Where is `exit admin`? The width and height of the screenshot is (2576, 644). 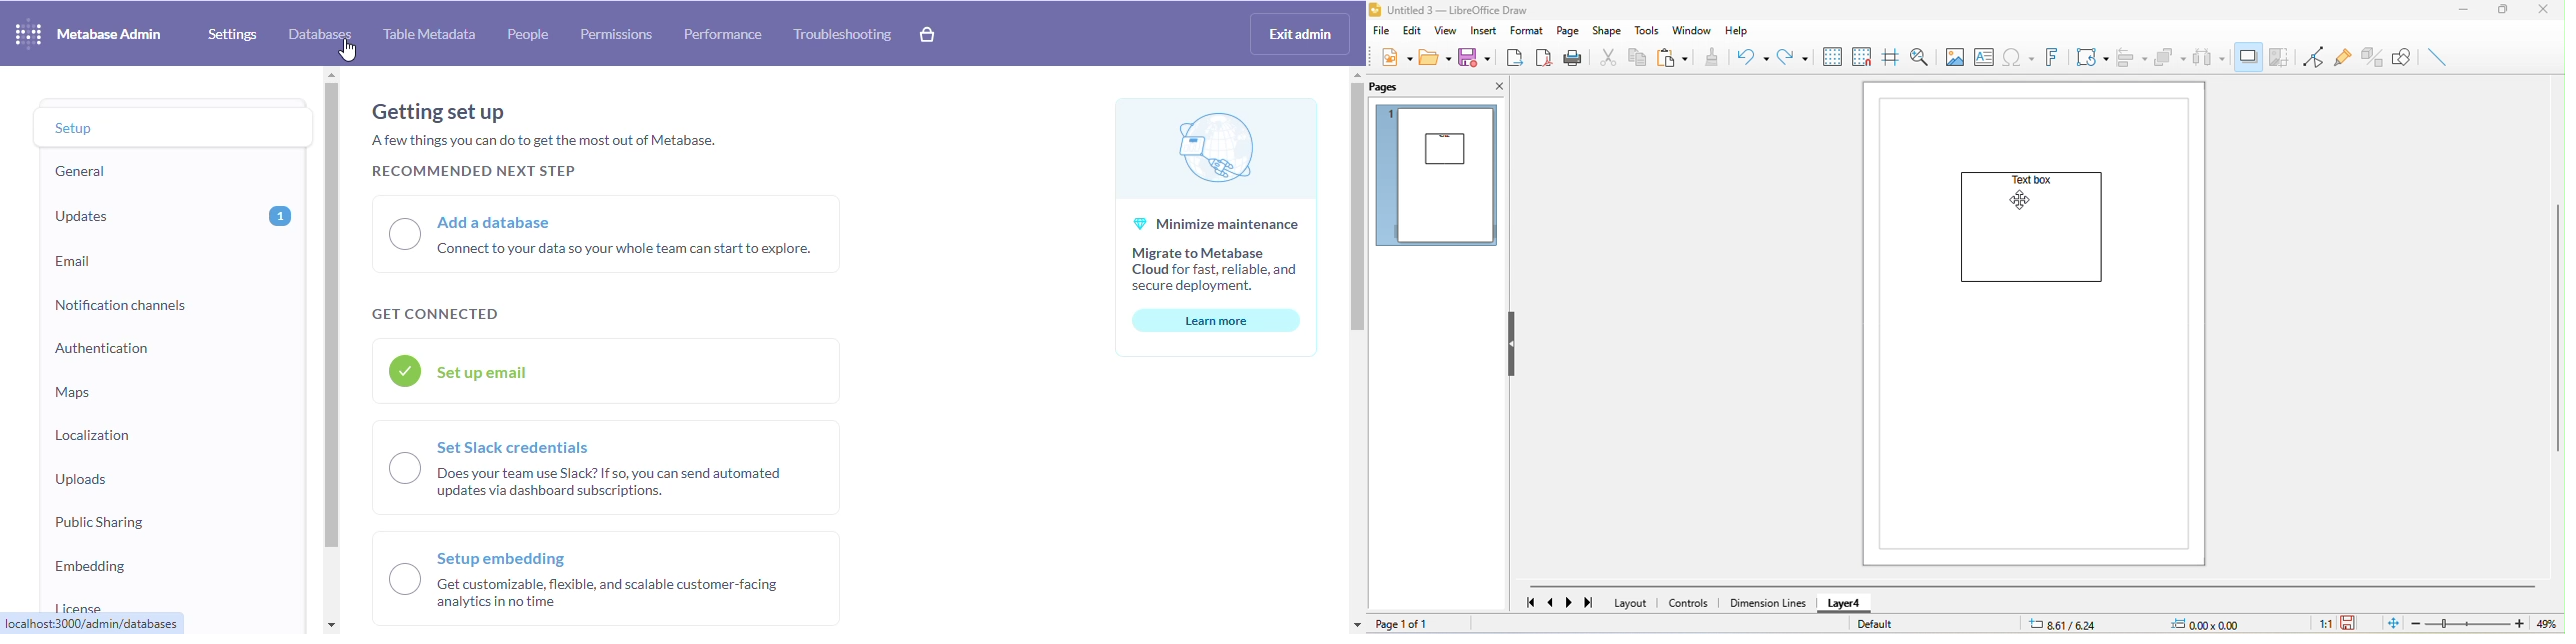
exit admin is located at coordinates (1301, 34).